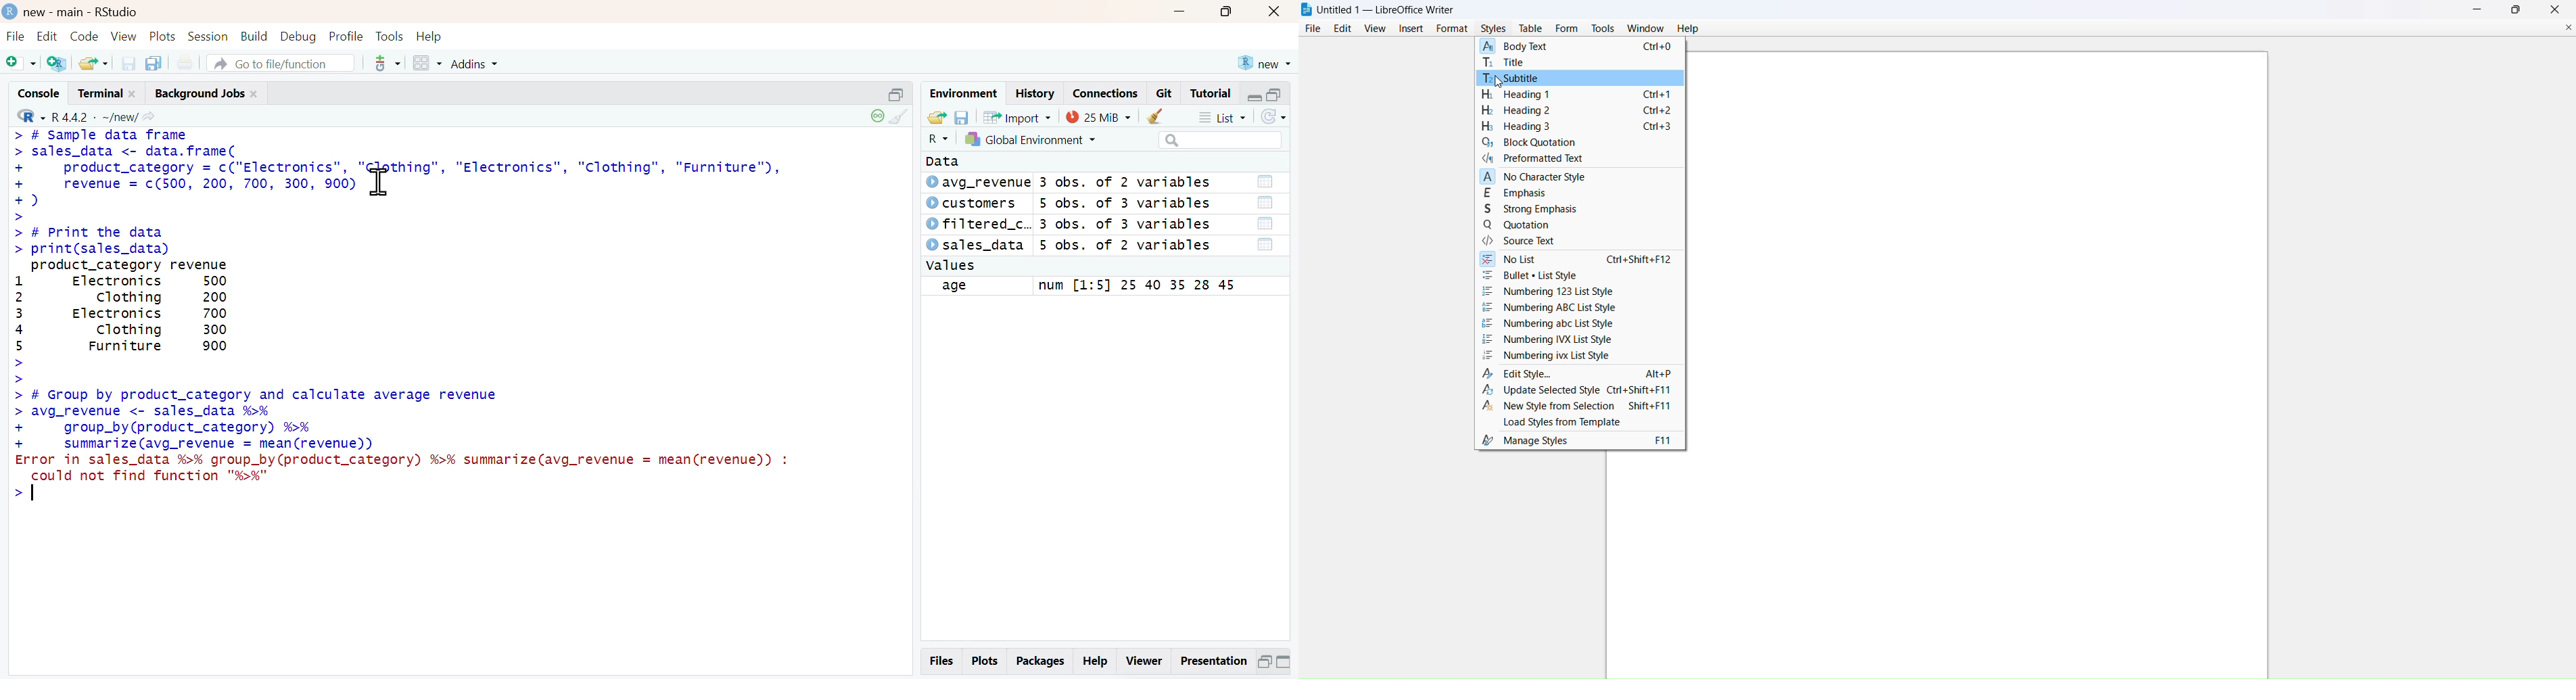 The image size is (2576, 700). Describe the element at coordinates (346, 36) in the screenshot. I see `Profile` at that location.